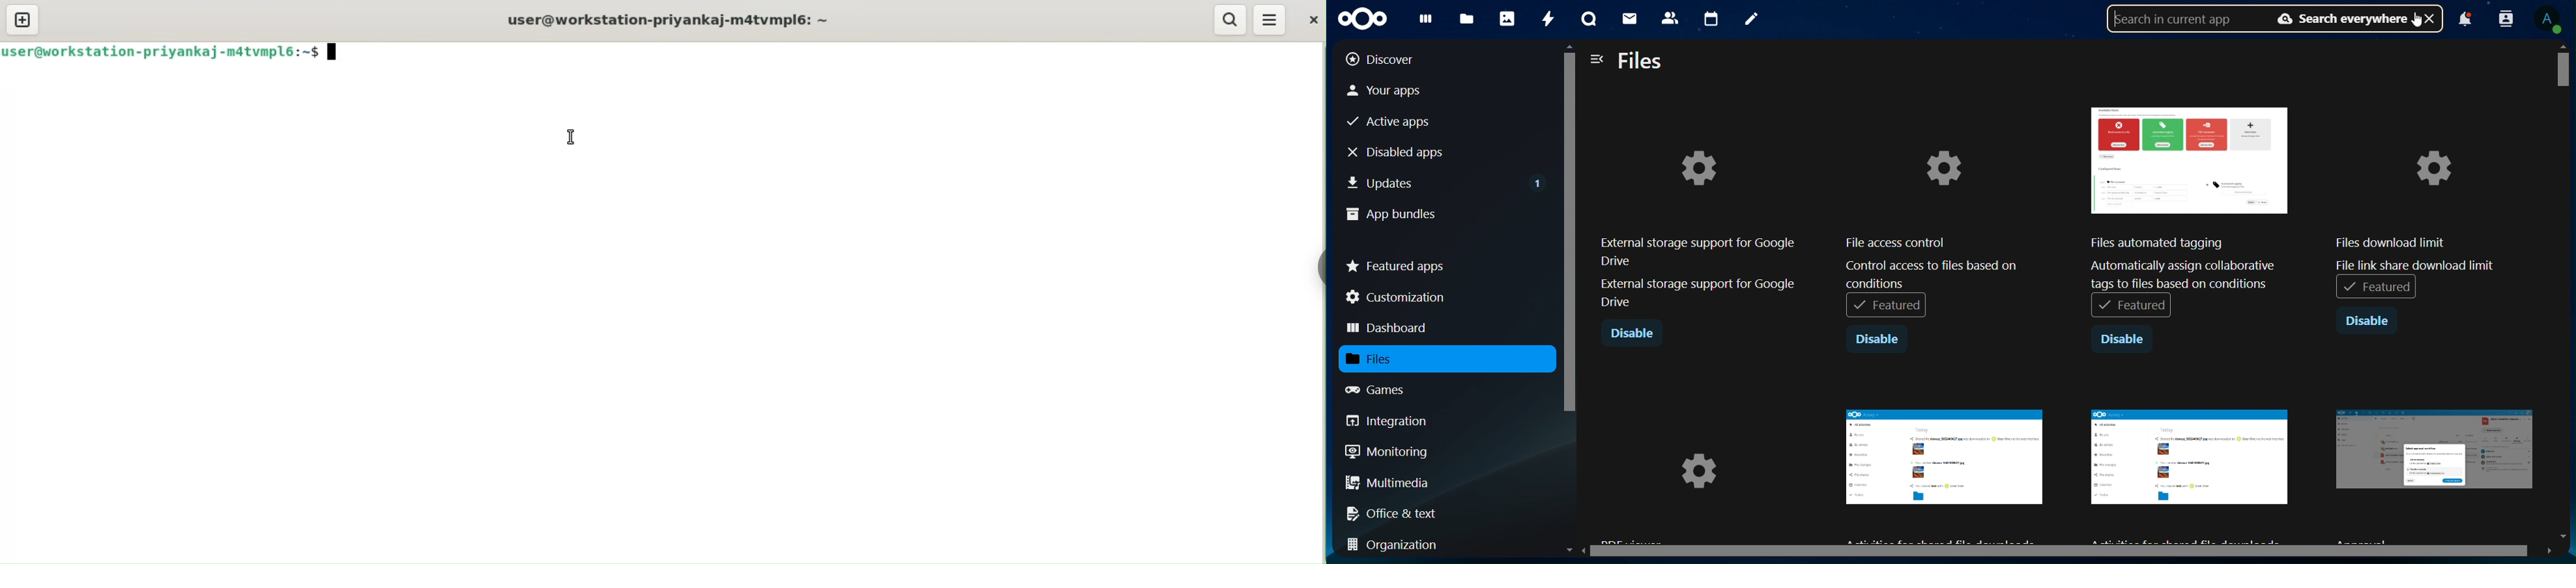 The image size is (2576, 588). What do you see at coordinates (2415, 204) in the screenshot?
I see `files download limit file link share download limit` at bounding box center [2415, 204].